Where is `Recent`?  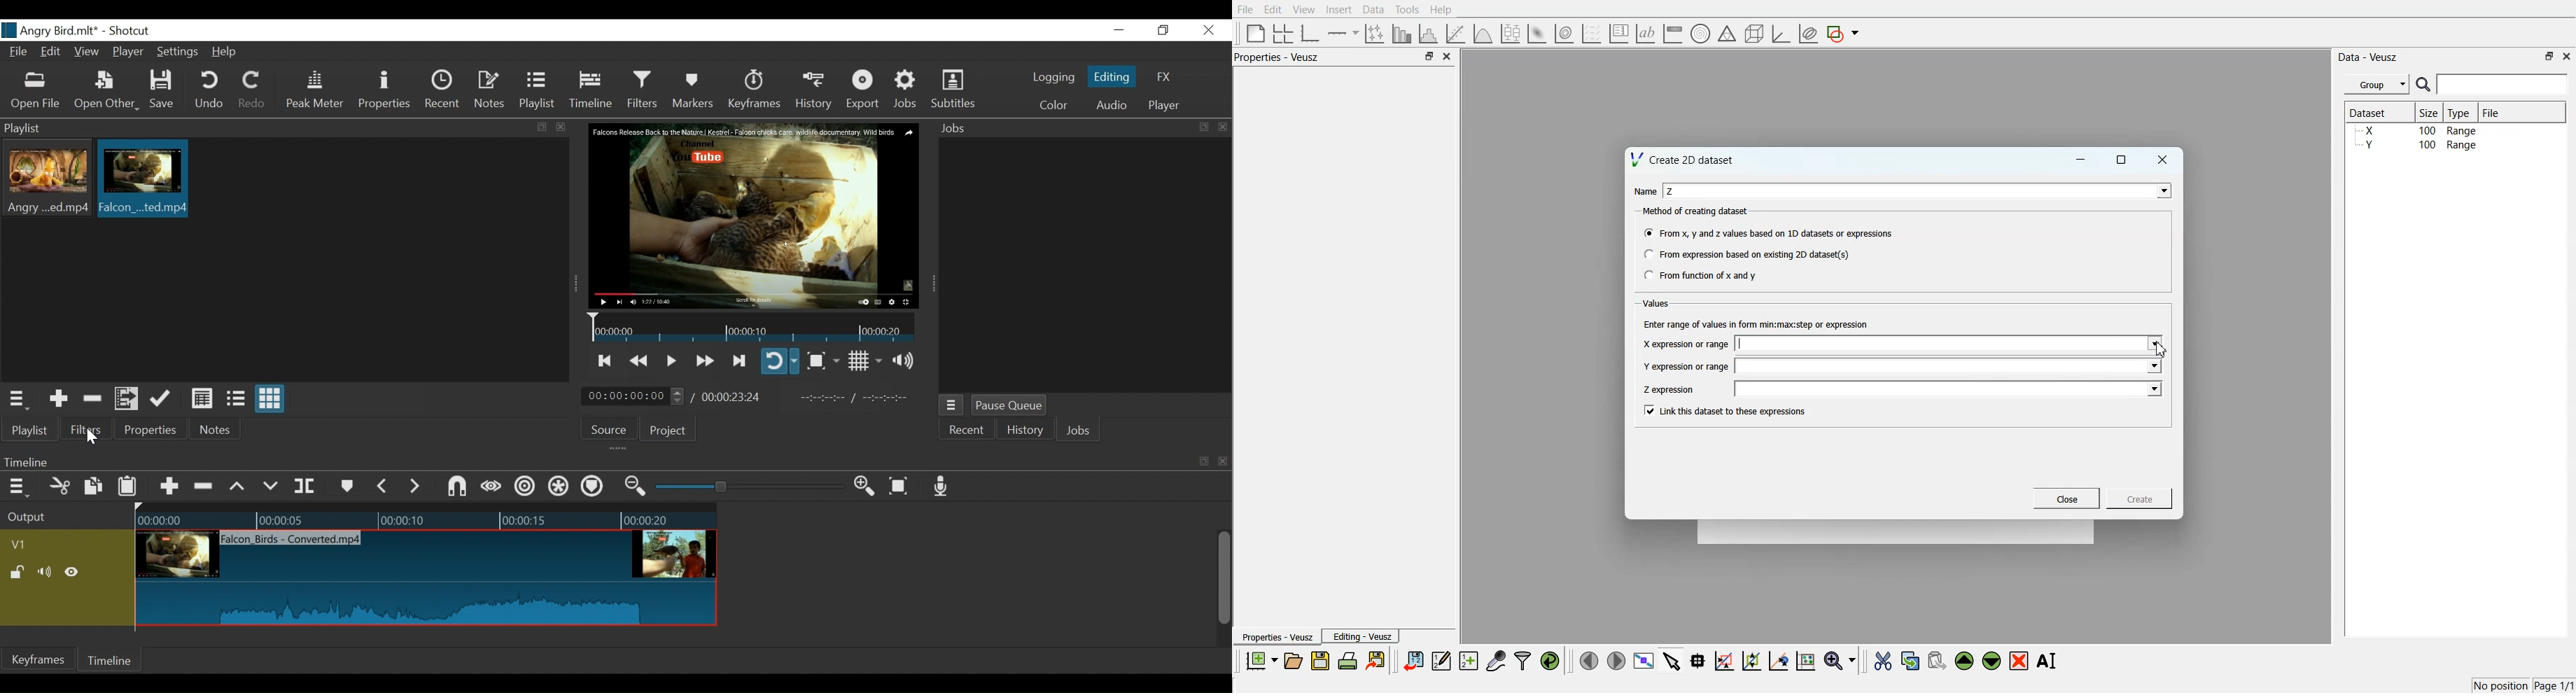 Recent is located at coordinates (965, 432).